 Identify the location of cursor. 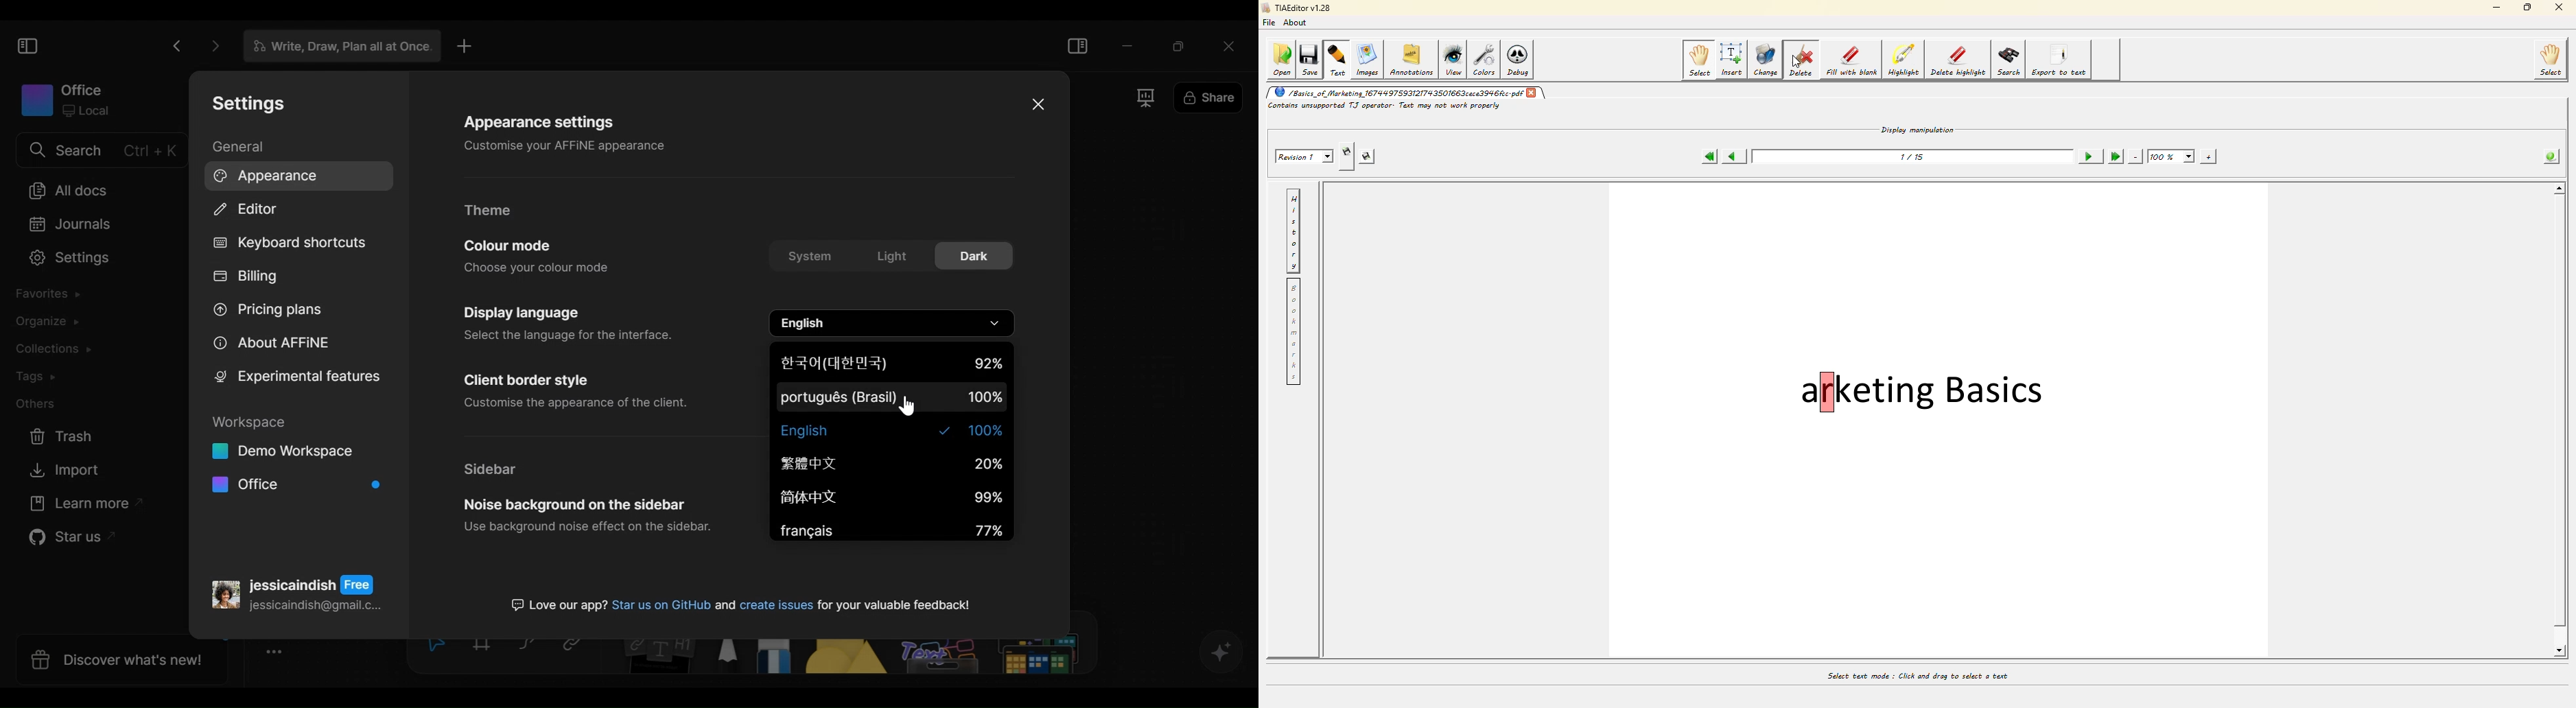
(909, 408).